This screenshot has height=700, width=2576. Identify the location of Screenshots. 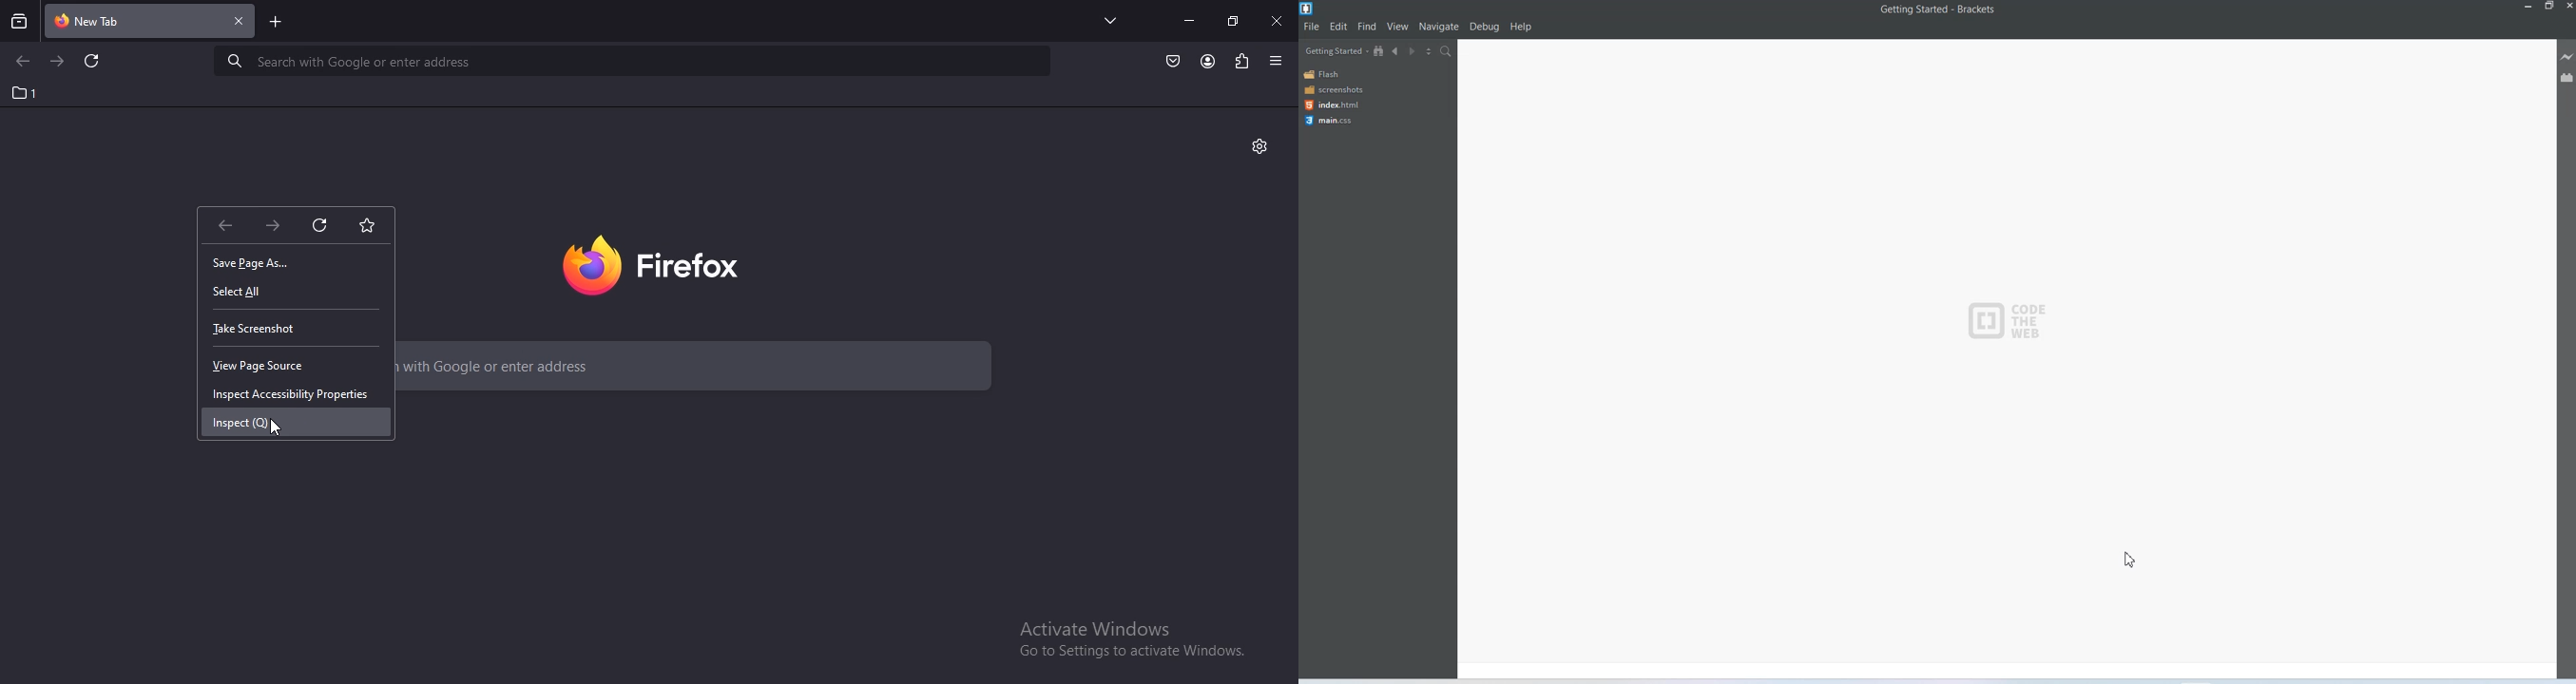
(1343, 90).